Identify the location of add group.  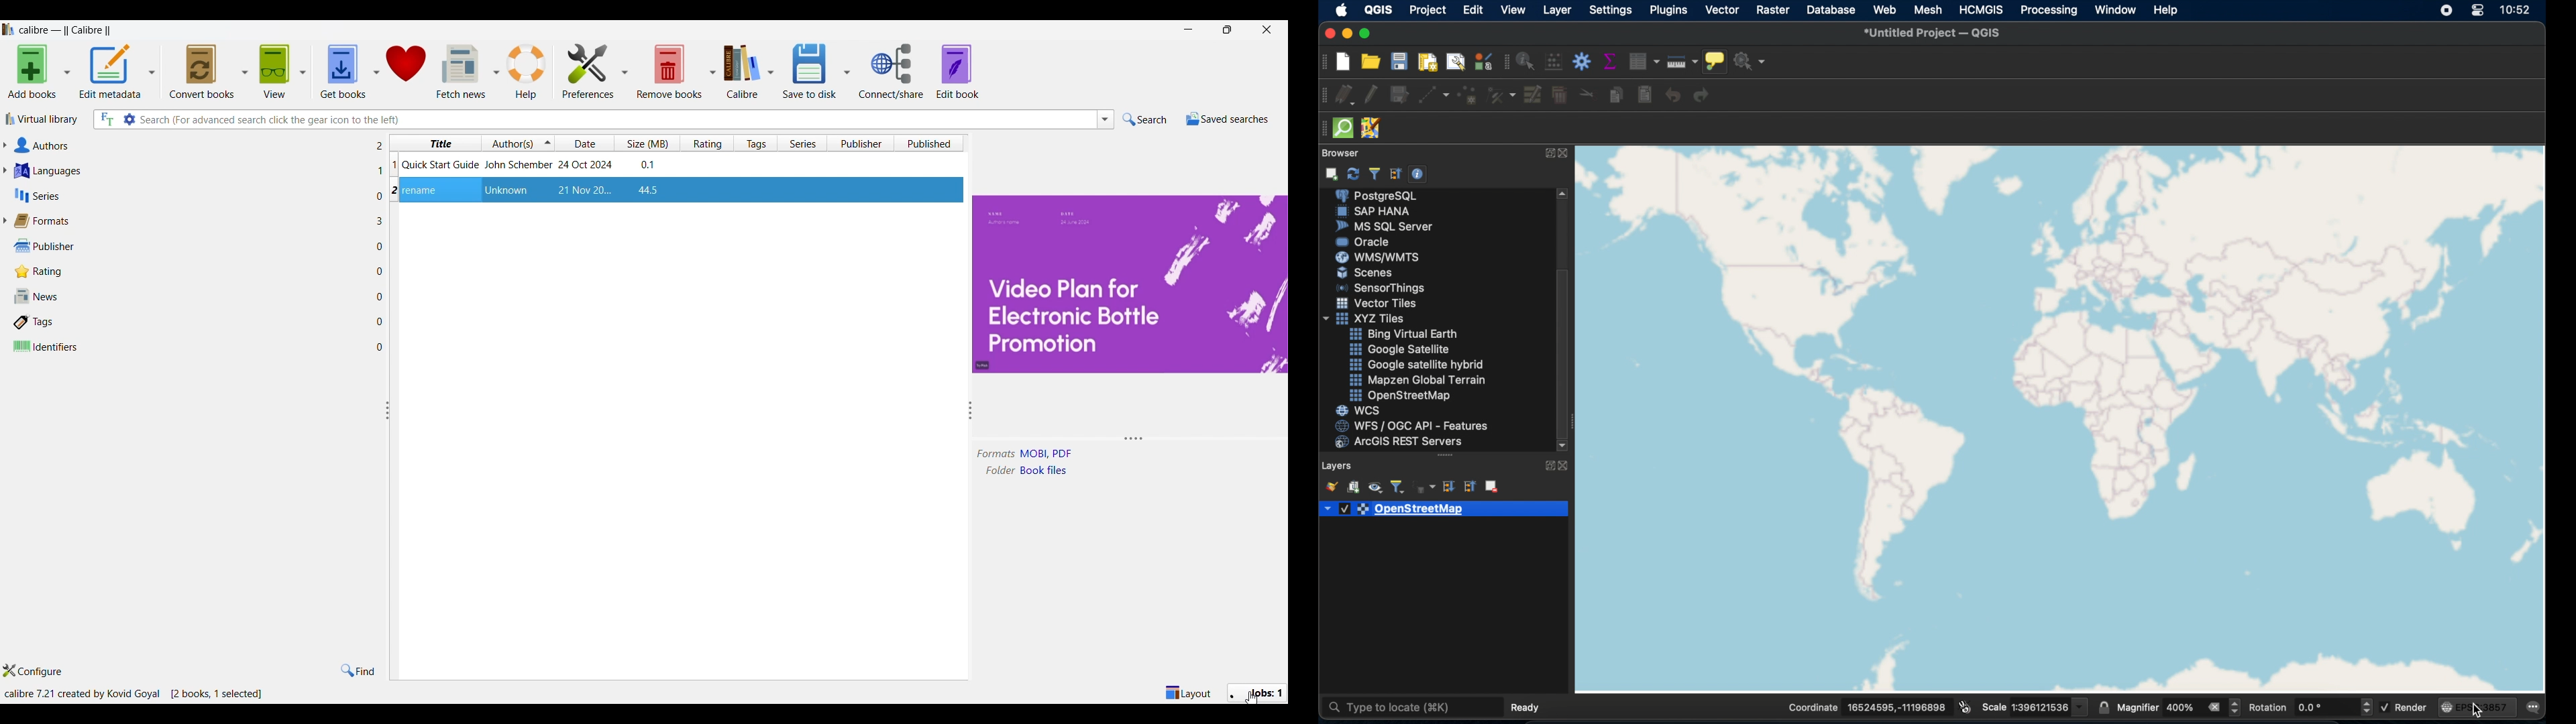
(1354, 487).